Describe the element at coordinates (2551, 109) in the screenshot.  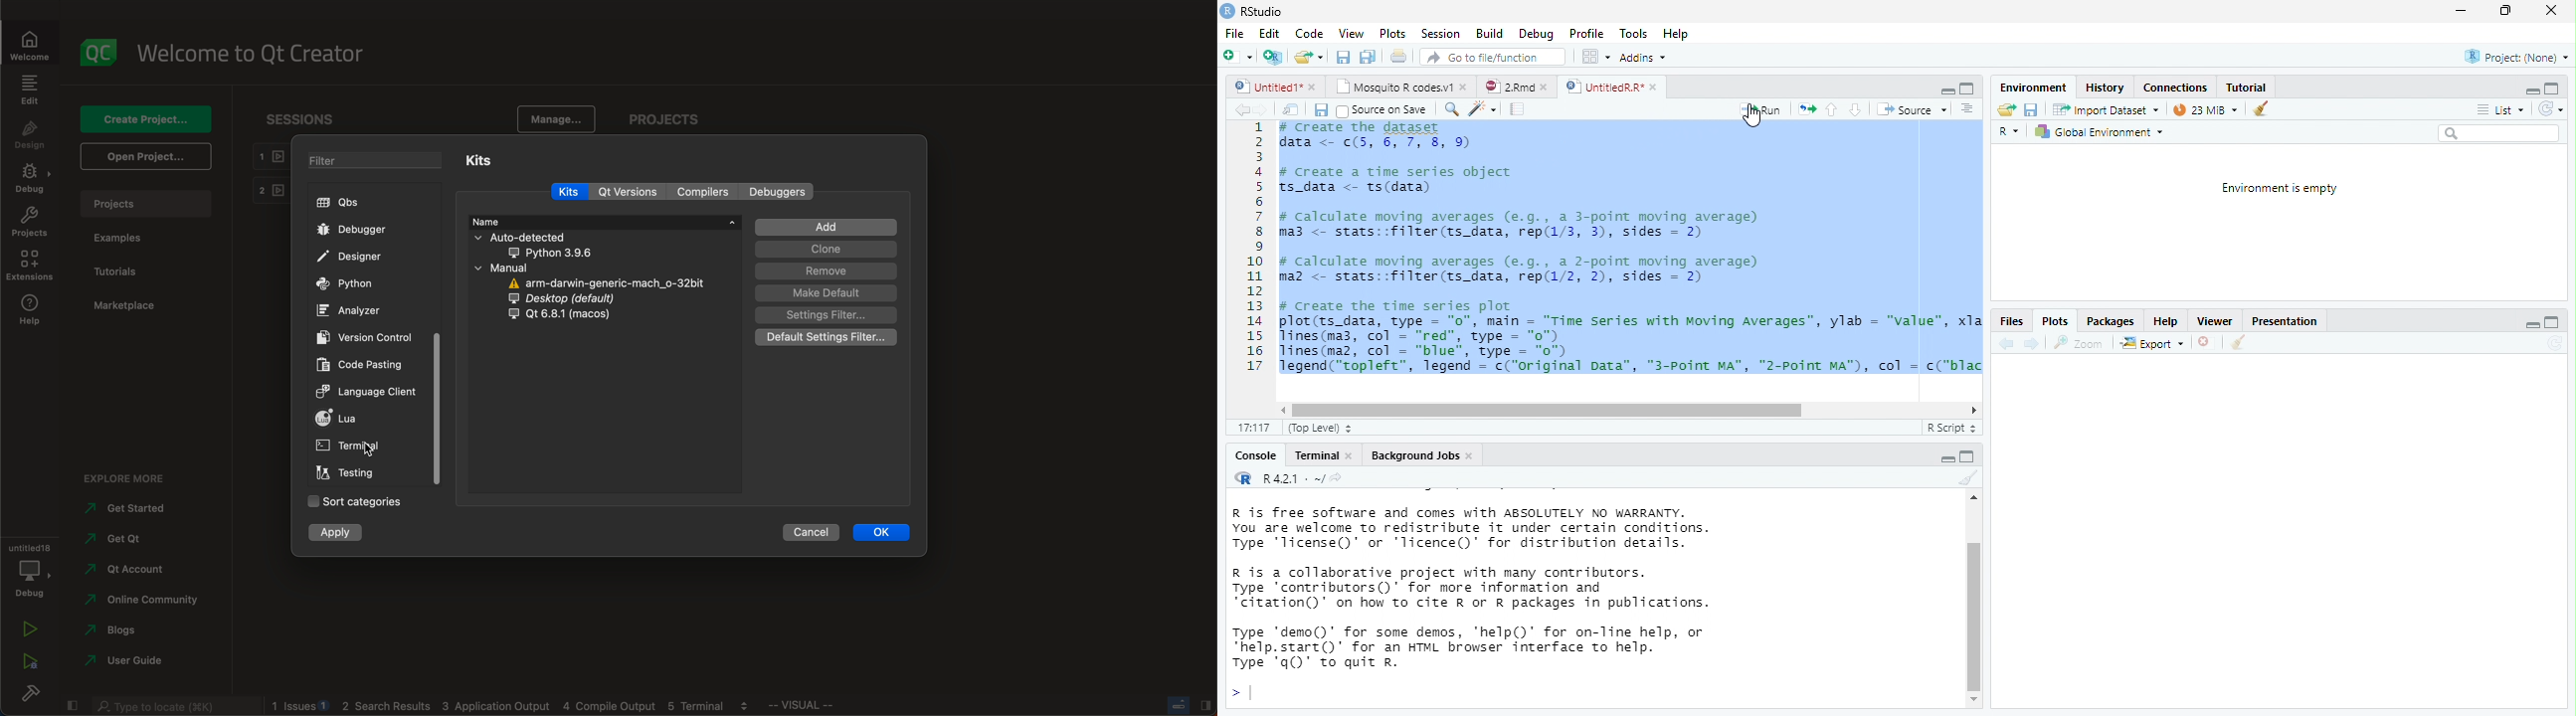
I see `Refresh` at that location.